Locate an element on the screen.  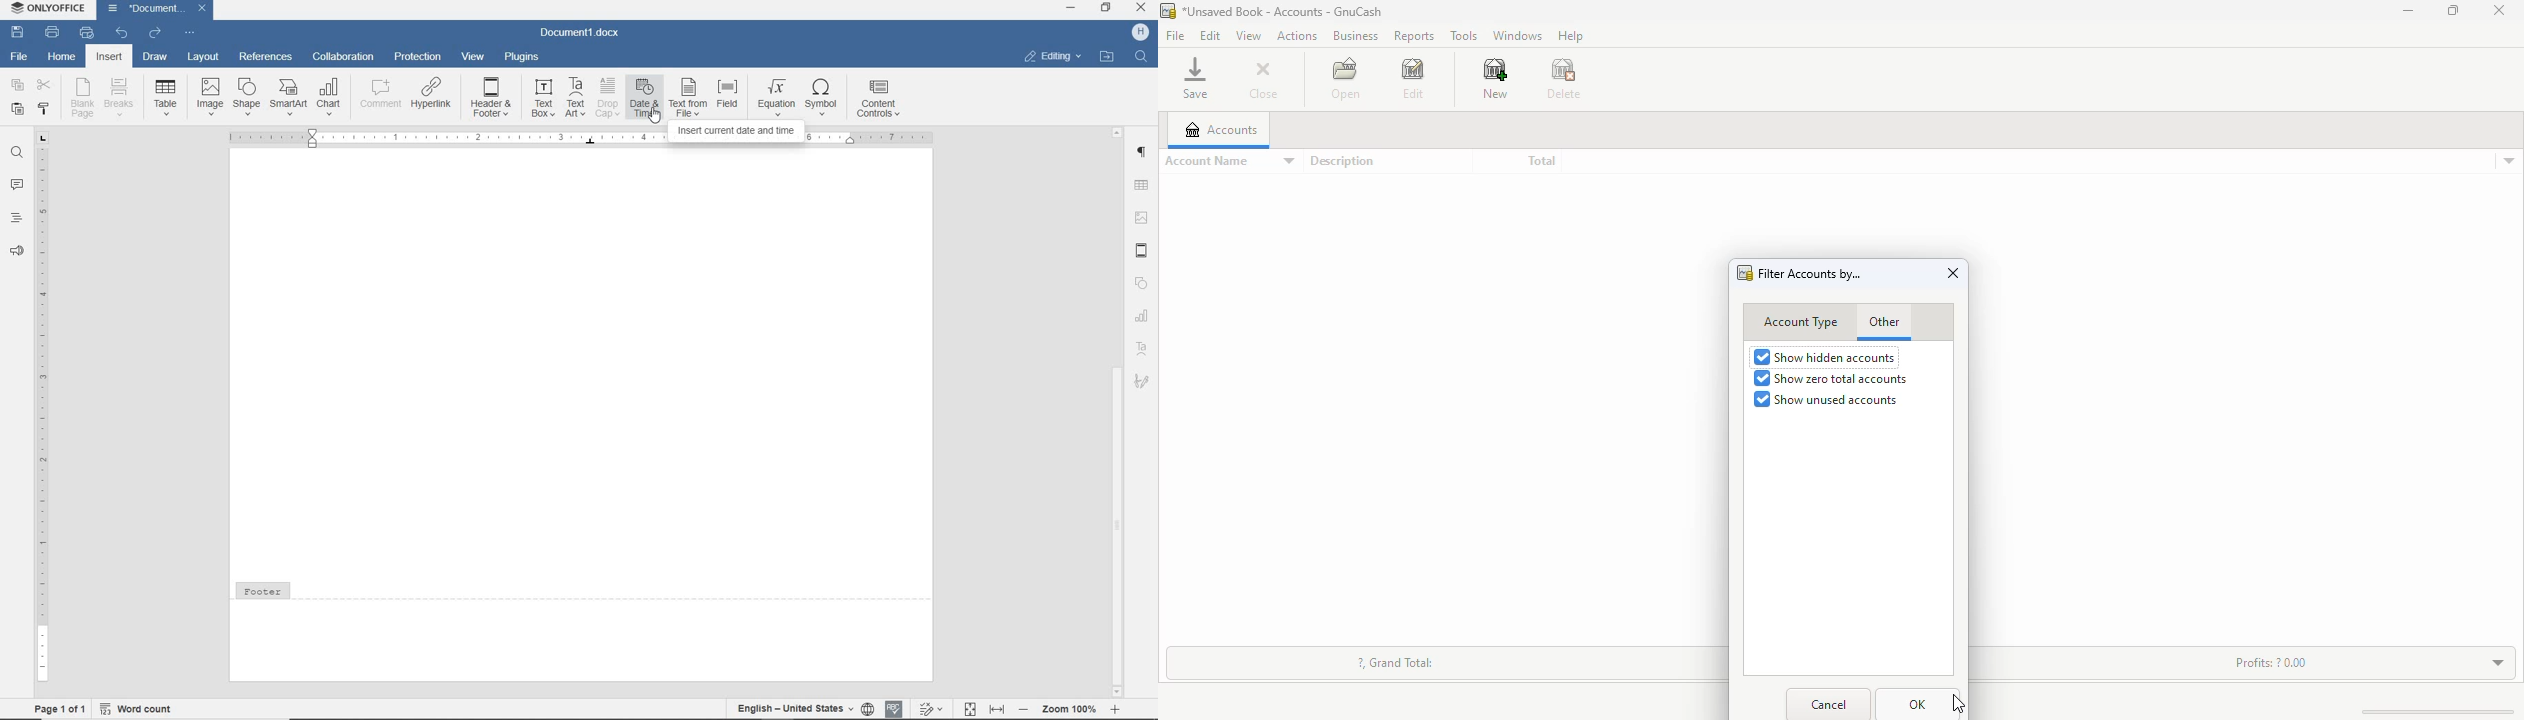
blank page is located at coordinates (83, 98).